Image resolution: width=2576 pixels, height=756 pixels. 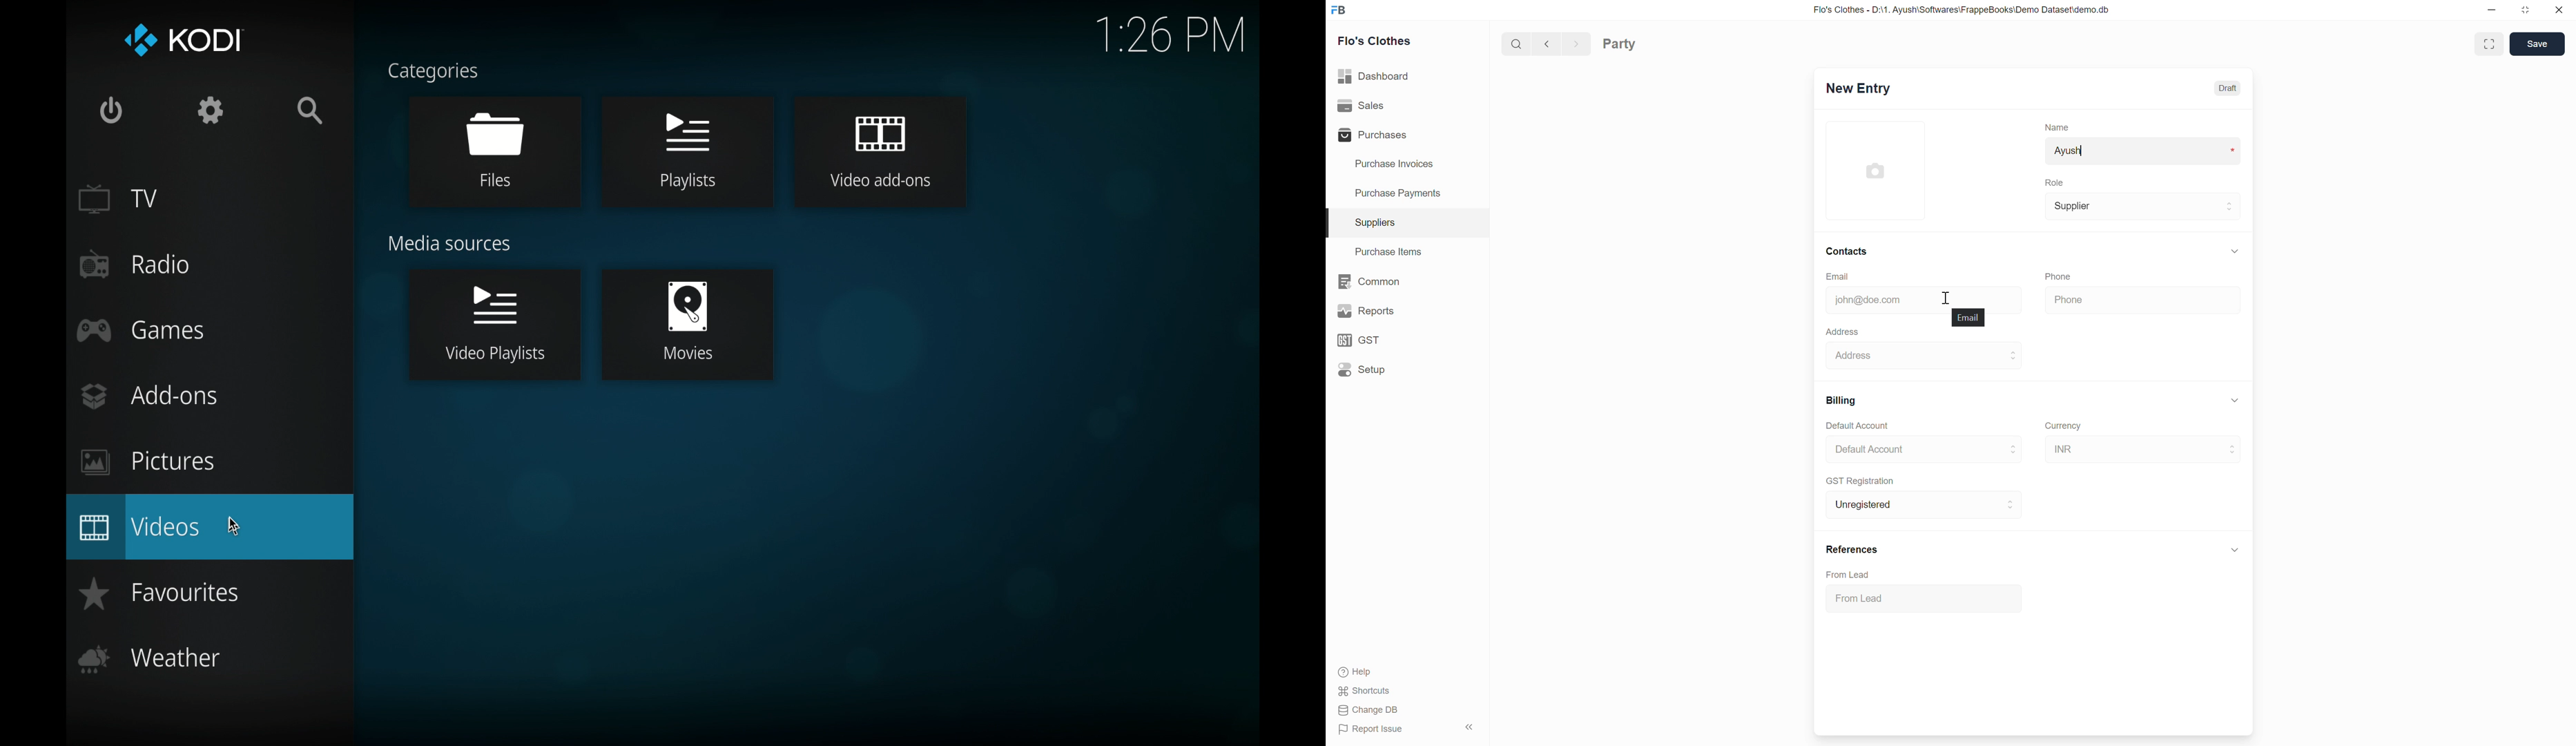 What do you see at coordinates (1469, 727) in the screenshot?
I see `Collapse sidebar` at bounding box center [1469, 727].